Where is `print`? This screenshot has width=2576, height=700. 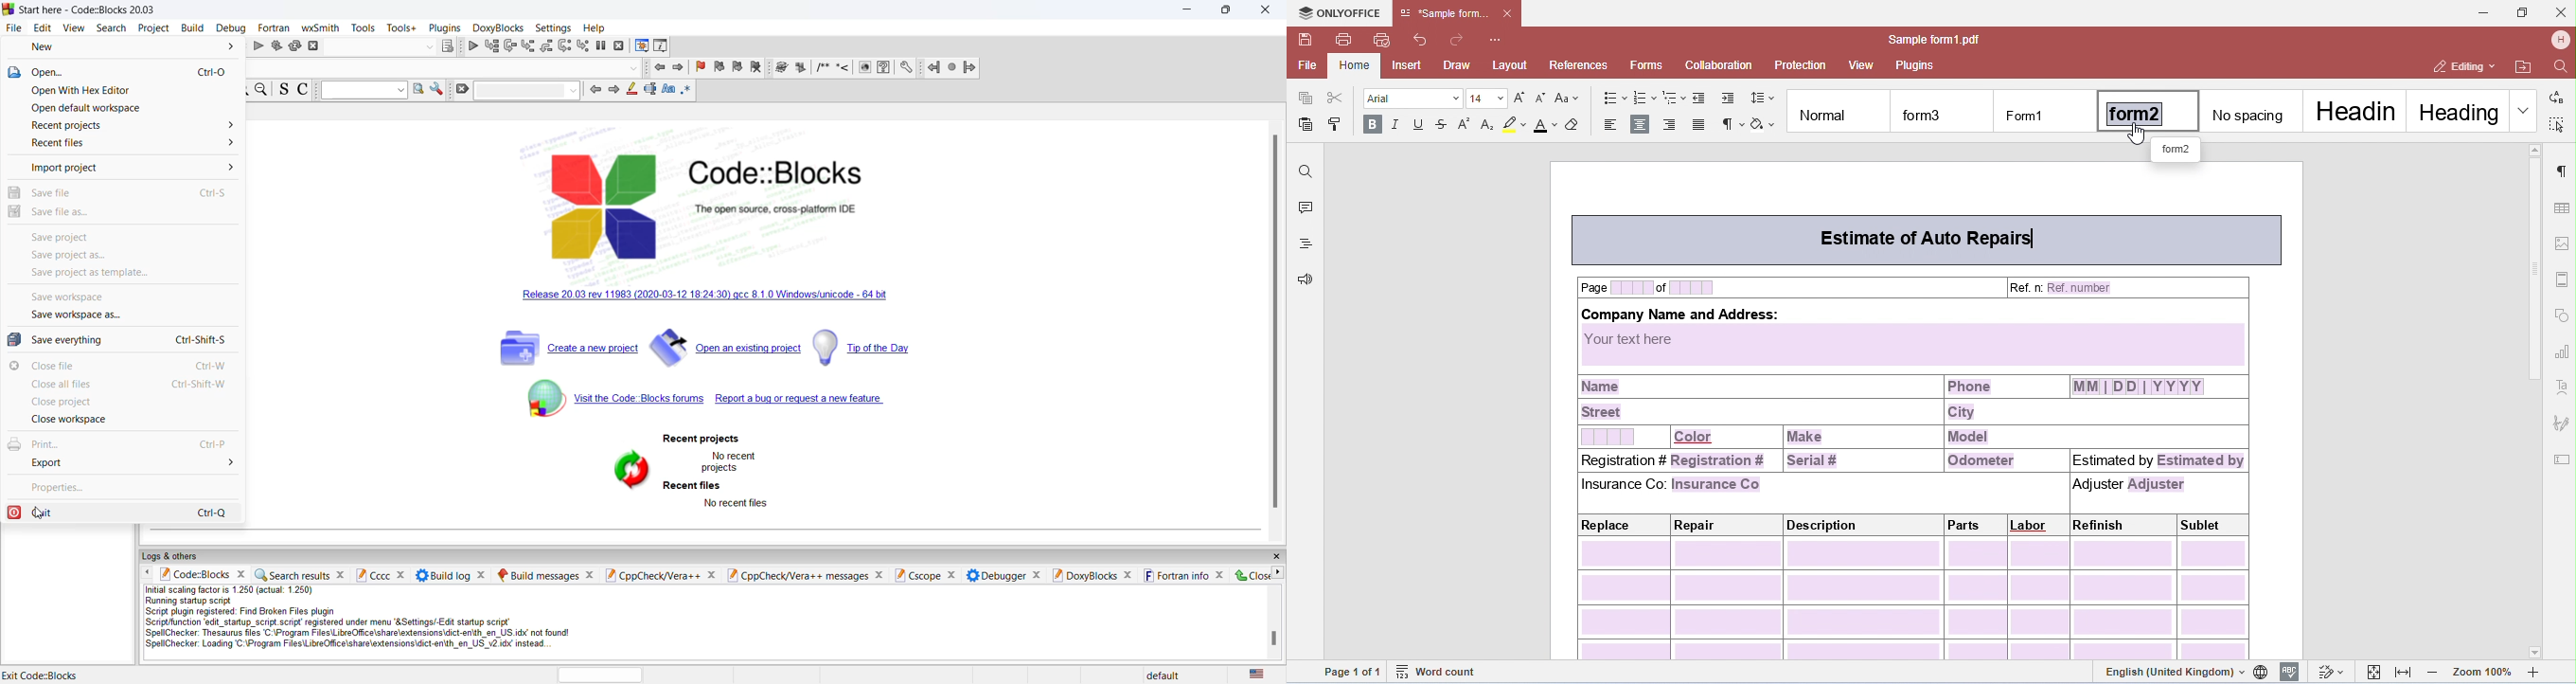
print is located at coordinates (119, 445).